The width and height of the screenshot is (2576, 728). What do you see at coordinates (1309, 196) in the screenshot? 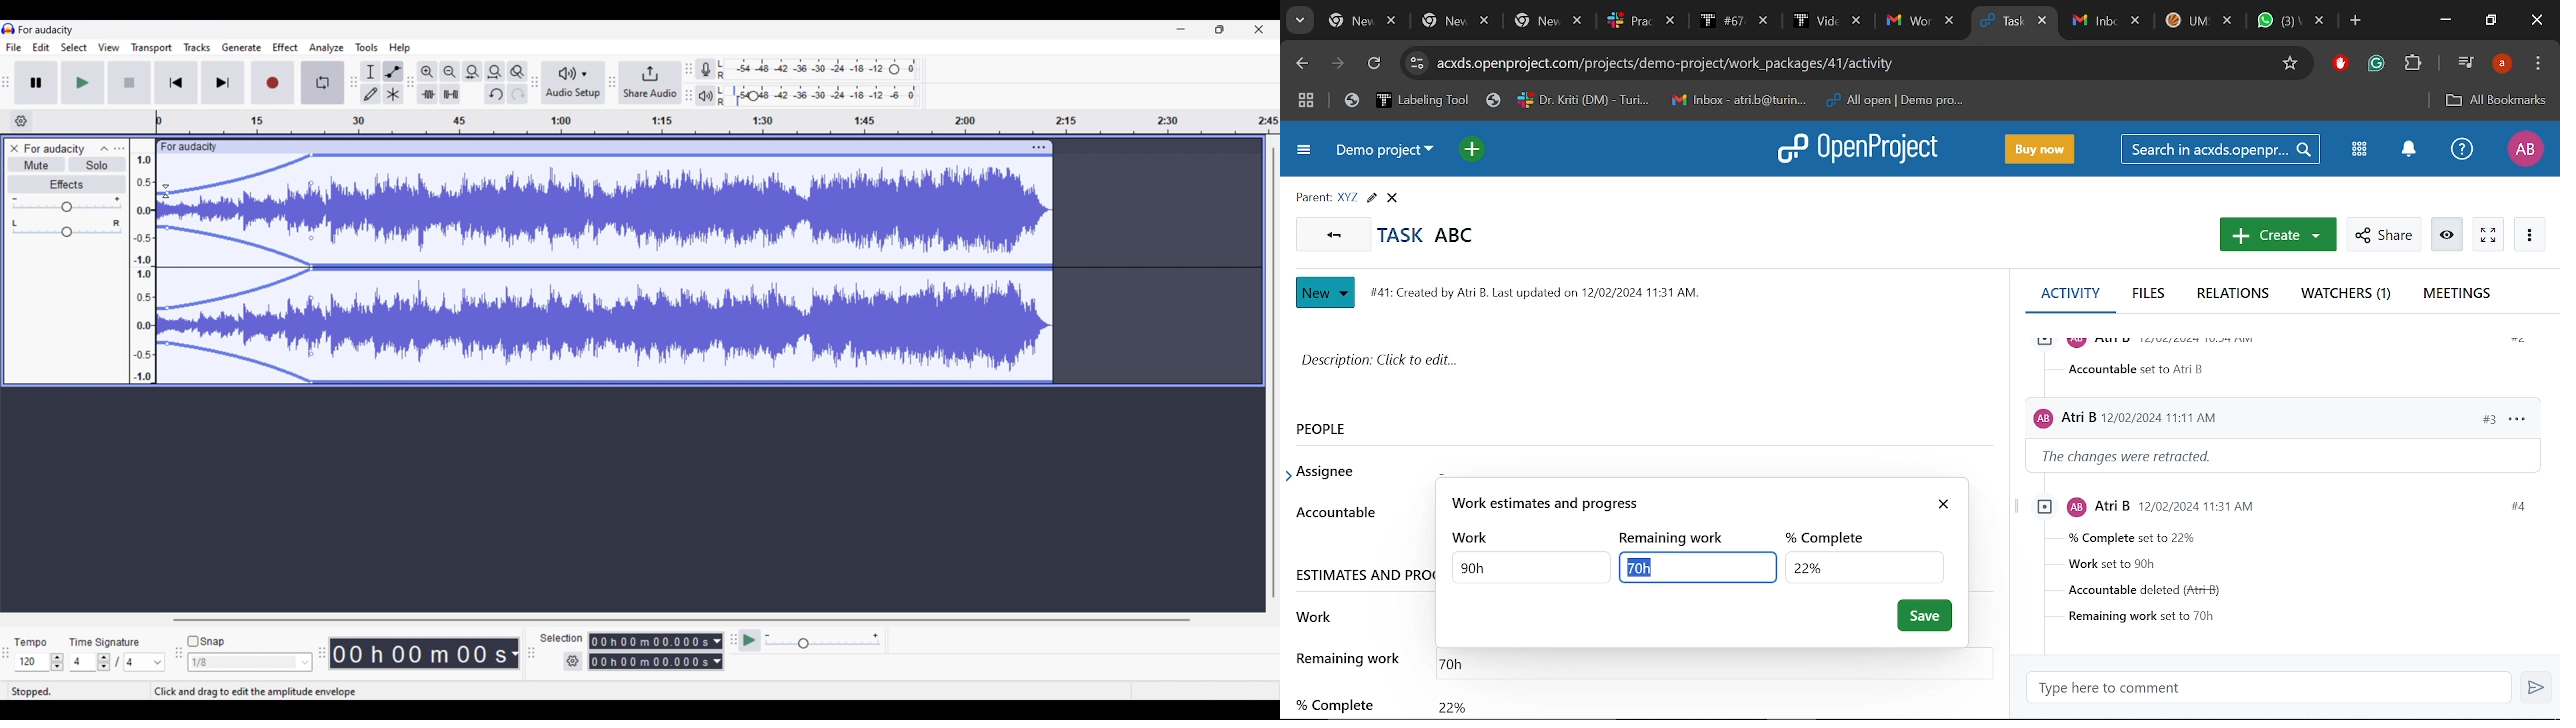
I see `parent` at bounding box center [1309, 196].